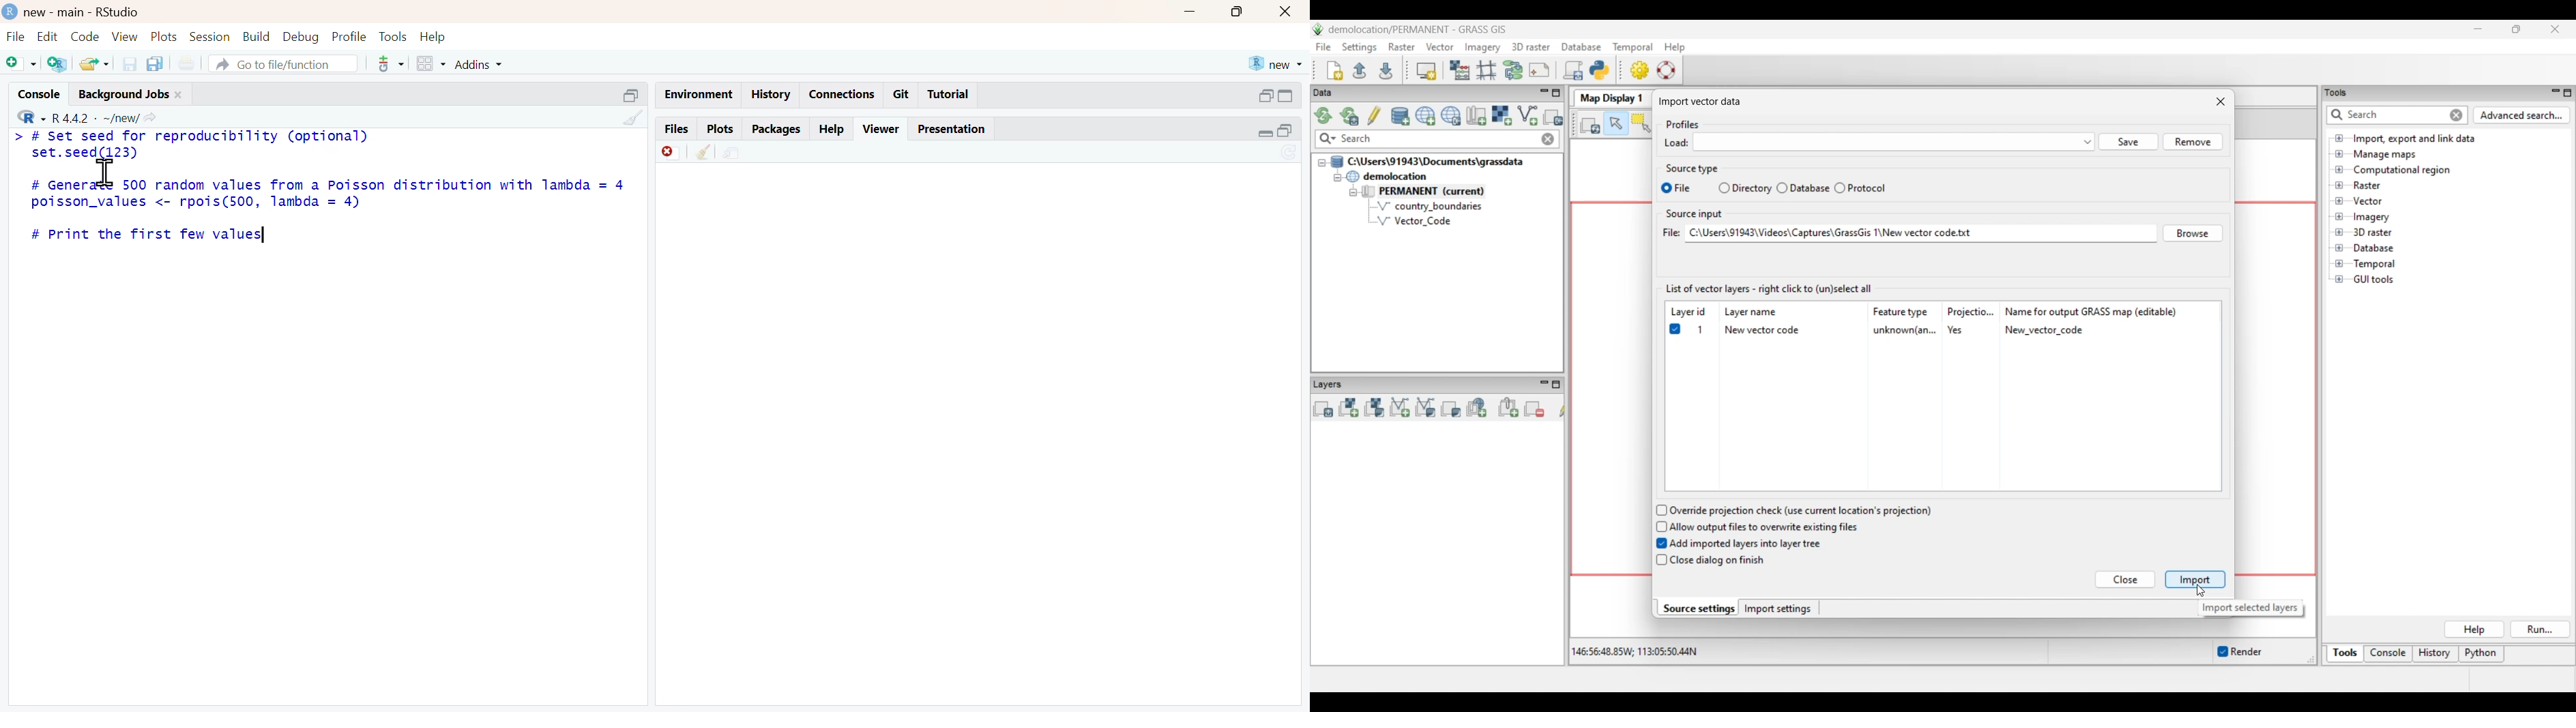 Image resolution: width=2576 pixels, height=728 pixels. What do you see at coordinates (948, 95) in the screenshot?
I see `tutorial` at bounding box center [948, 95].